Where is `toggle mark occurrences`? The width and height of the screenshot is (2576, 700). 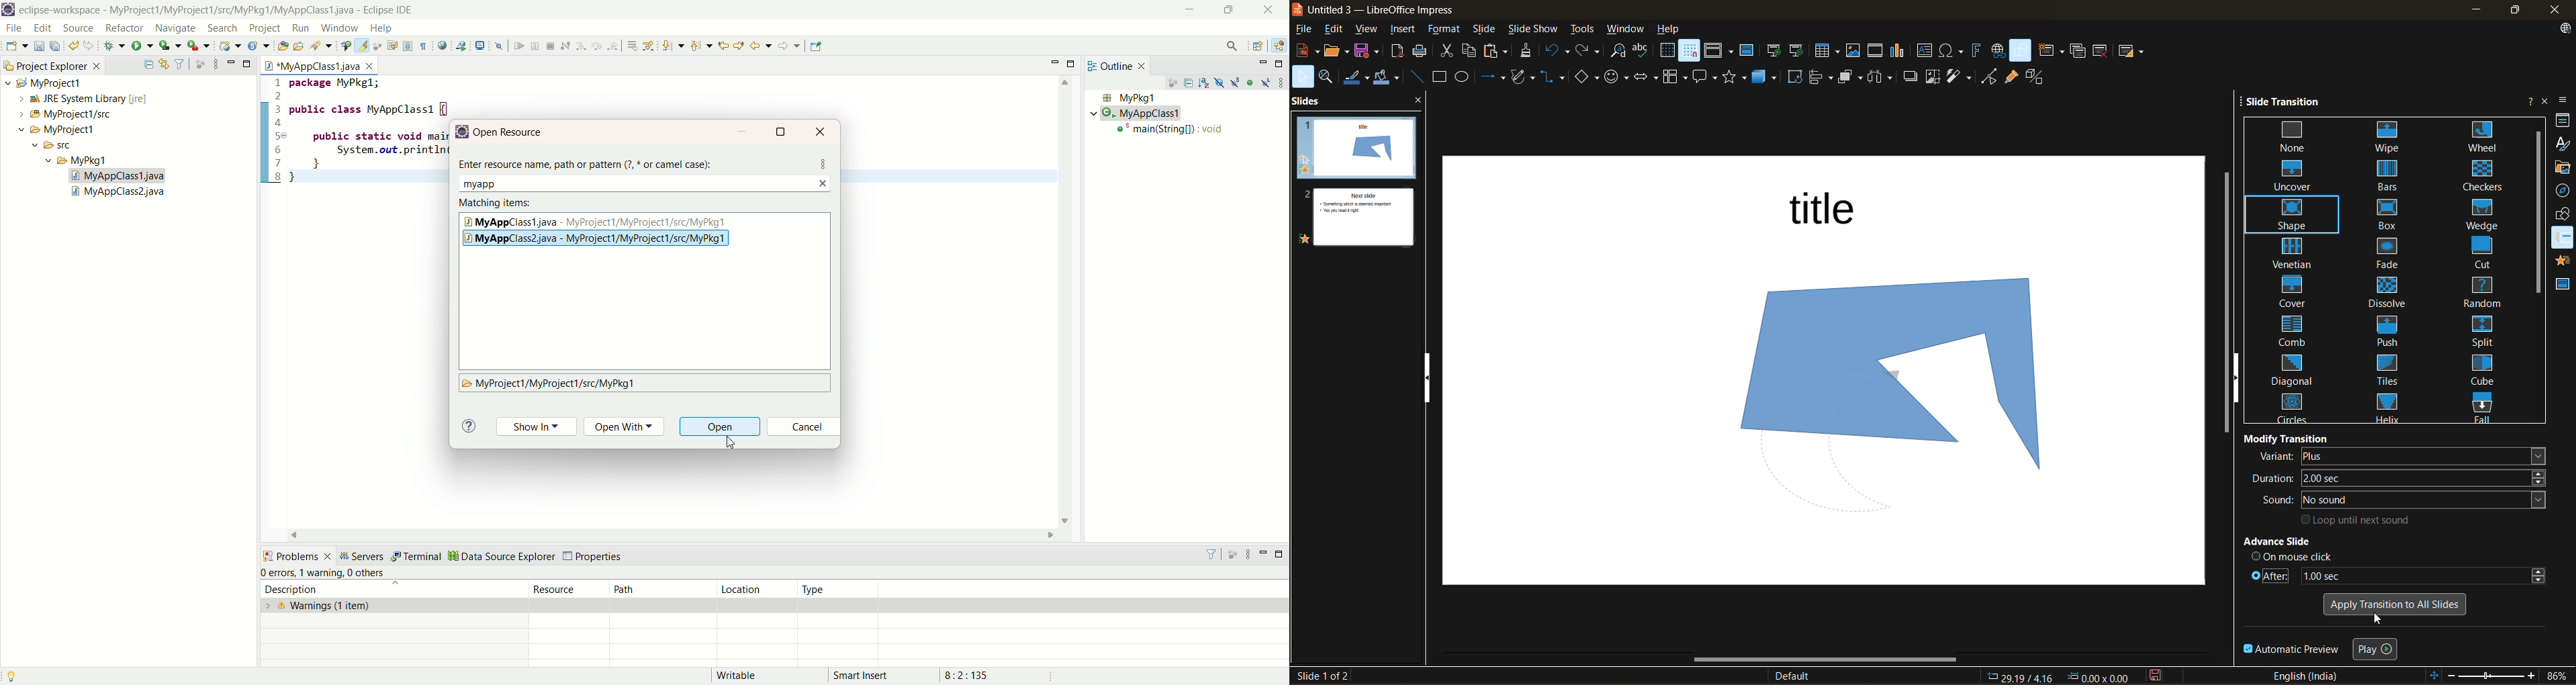 toggle mark occurrences is located at coordinates (363, 46).